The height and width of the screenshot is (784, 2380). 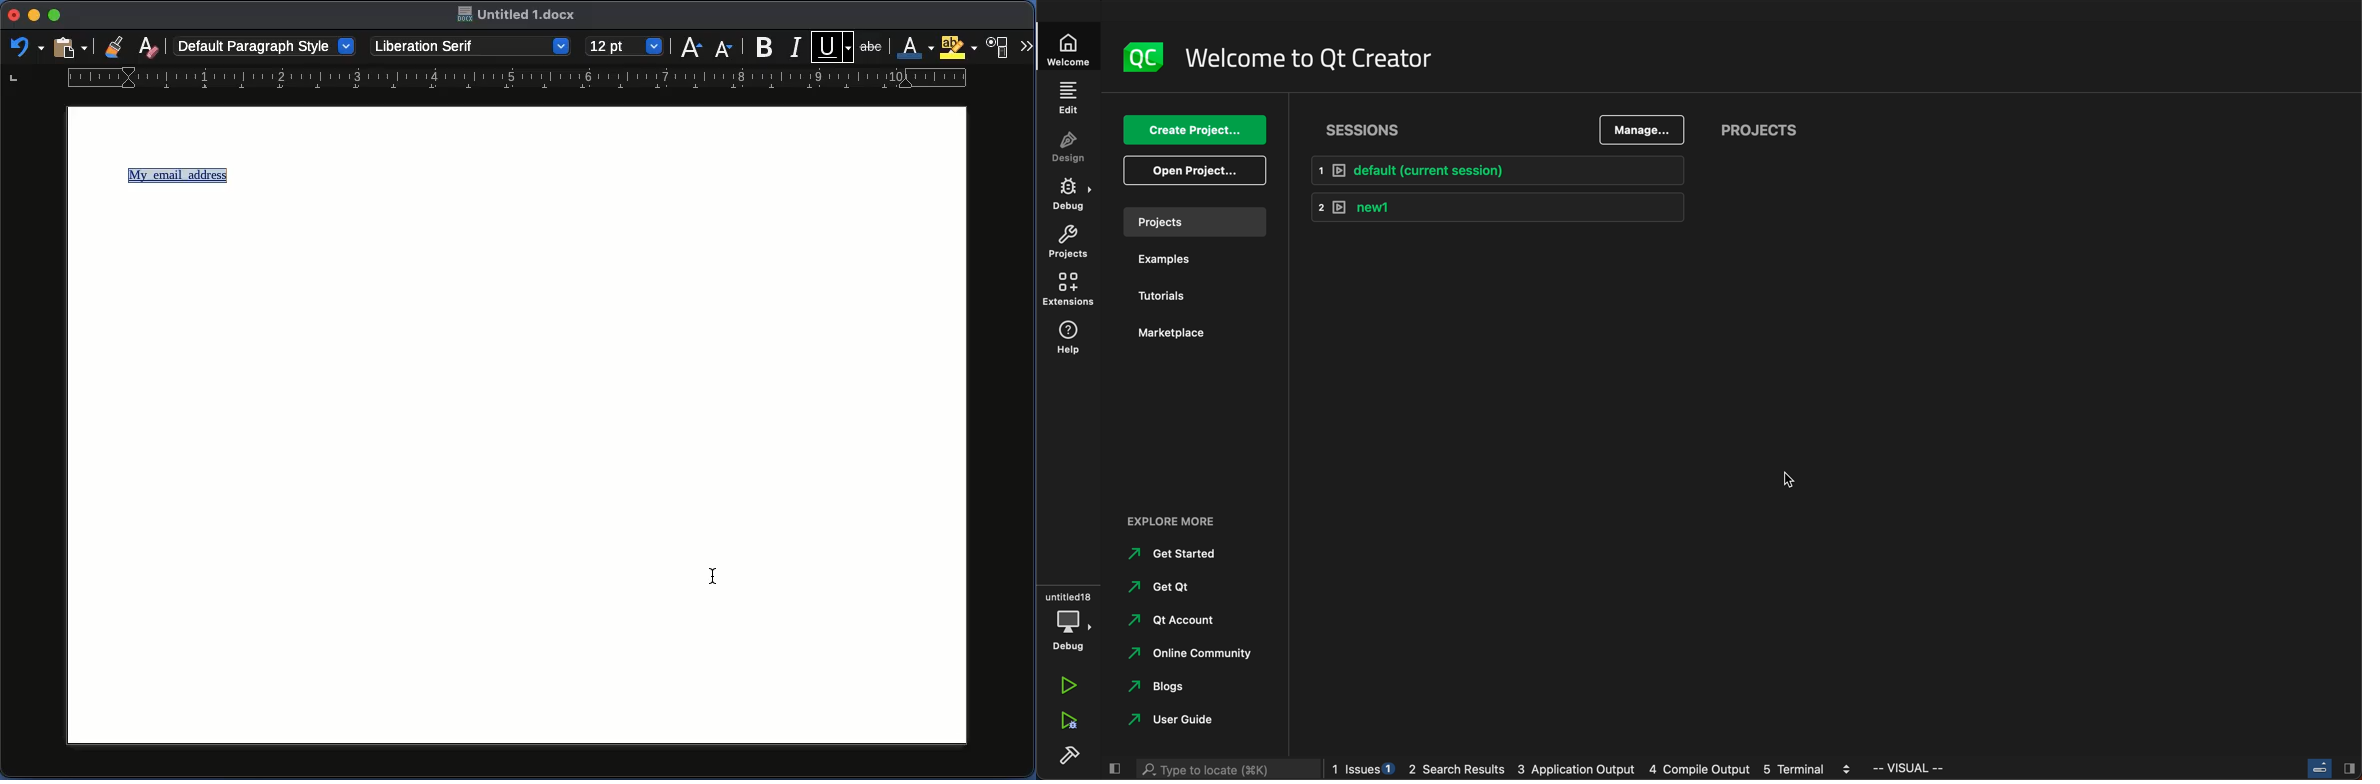 I want to click on tutorials, so click(x=1174, y=294).